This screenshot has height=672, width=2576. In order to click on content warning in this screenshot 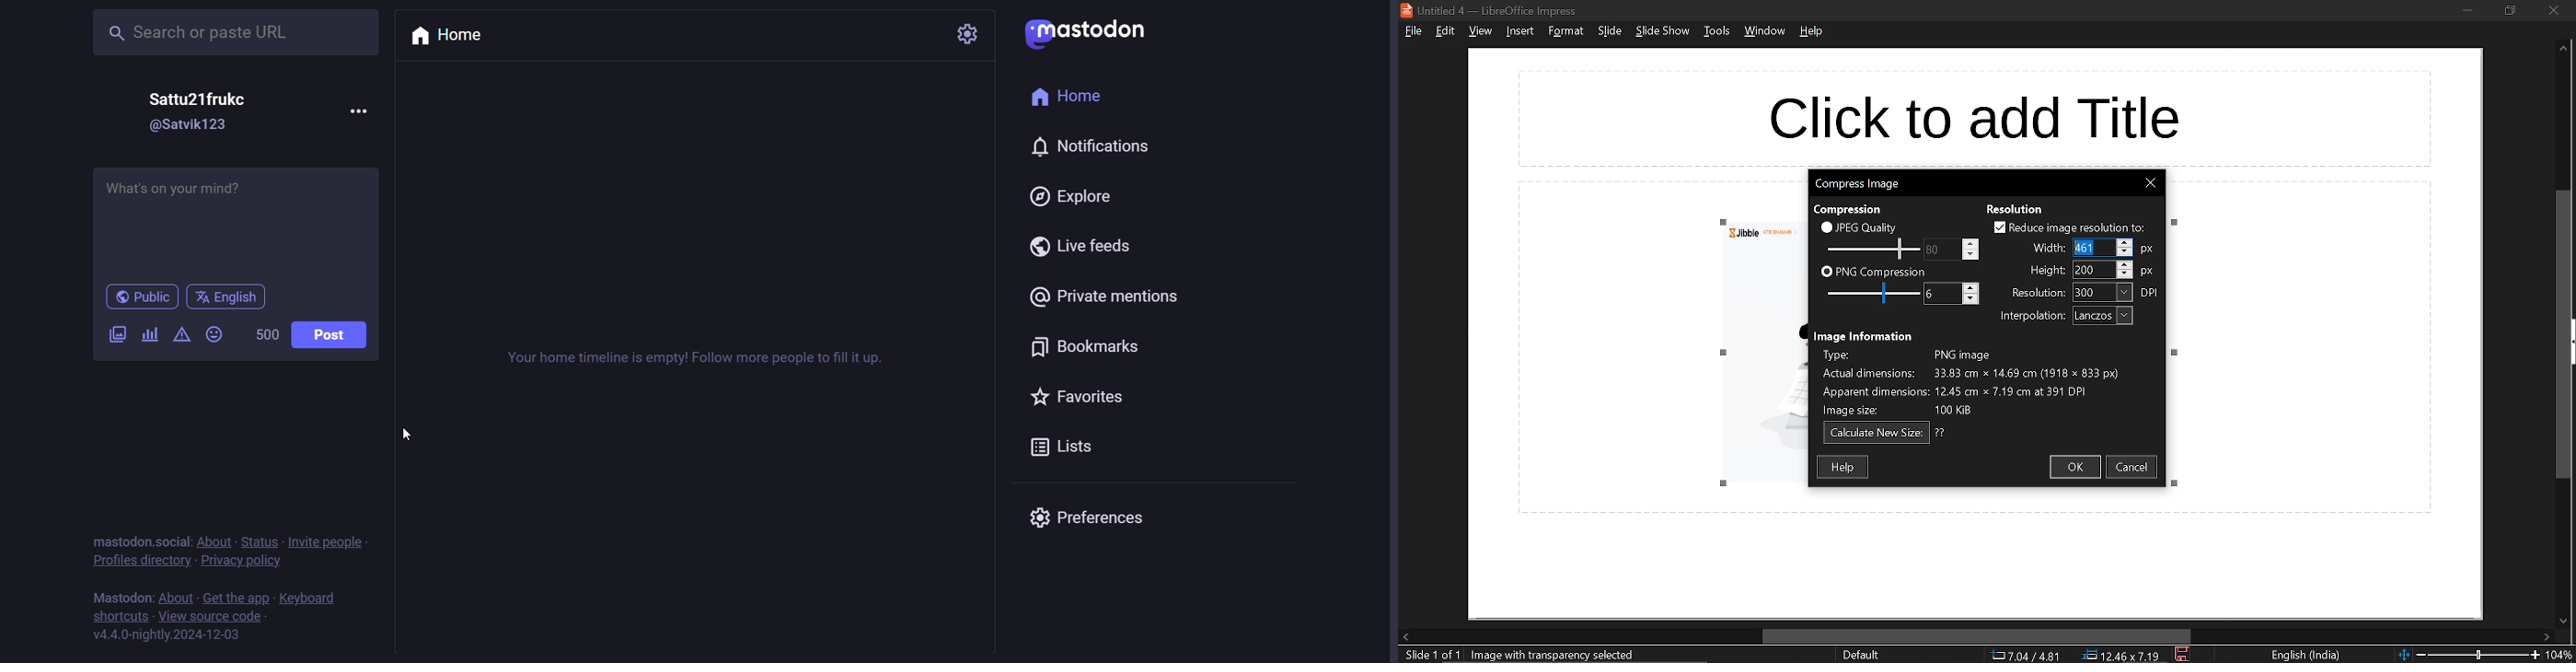, I will do `click(179, 337)`.